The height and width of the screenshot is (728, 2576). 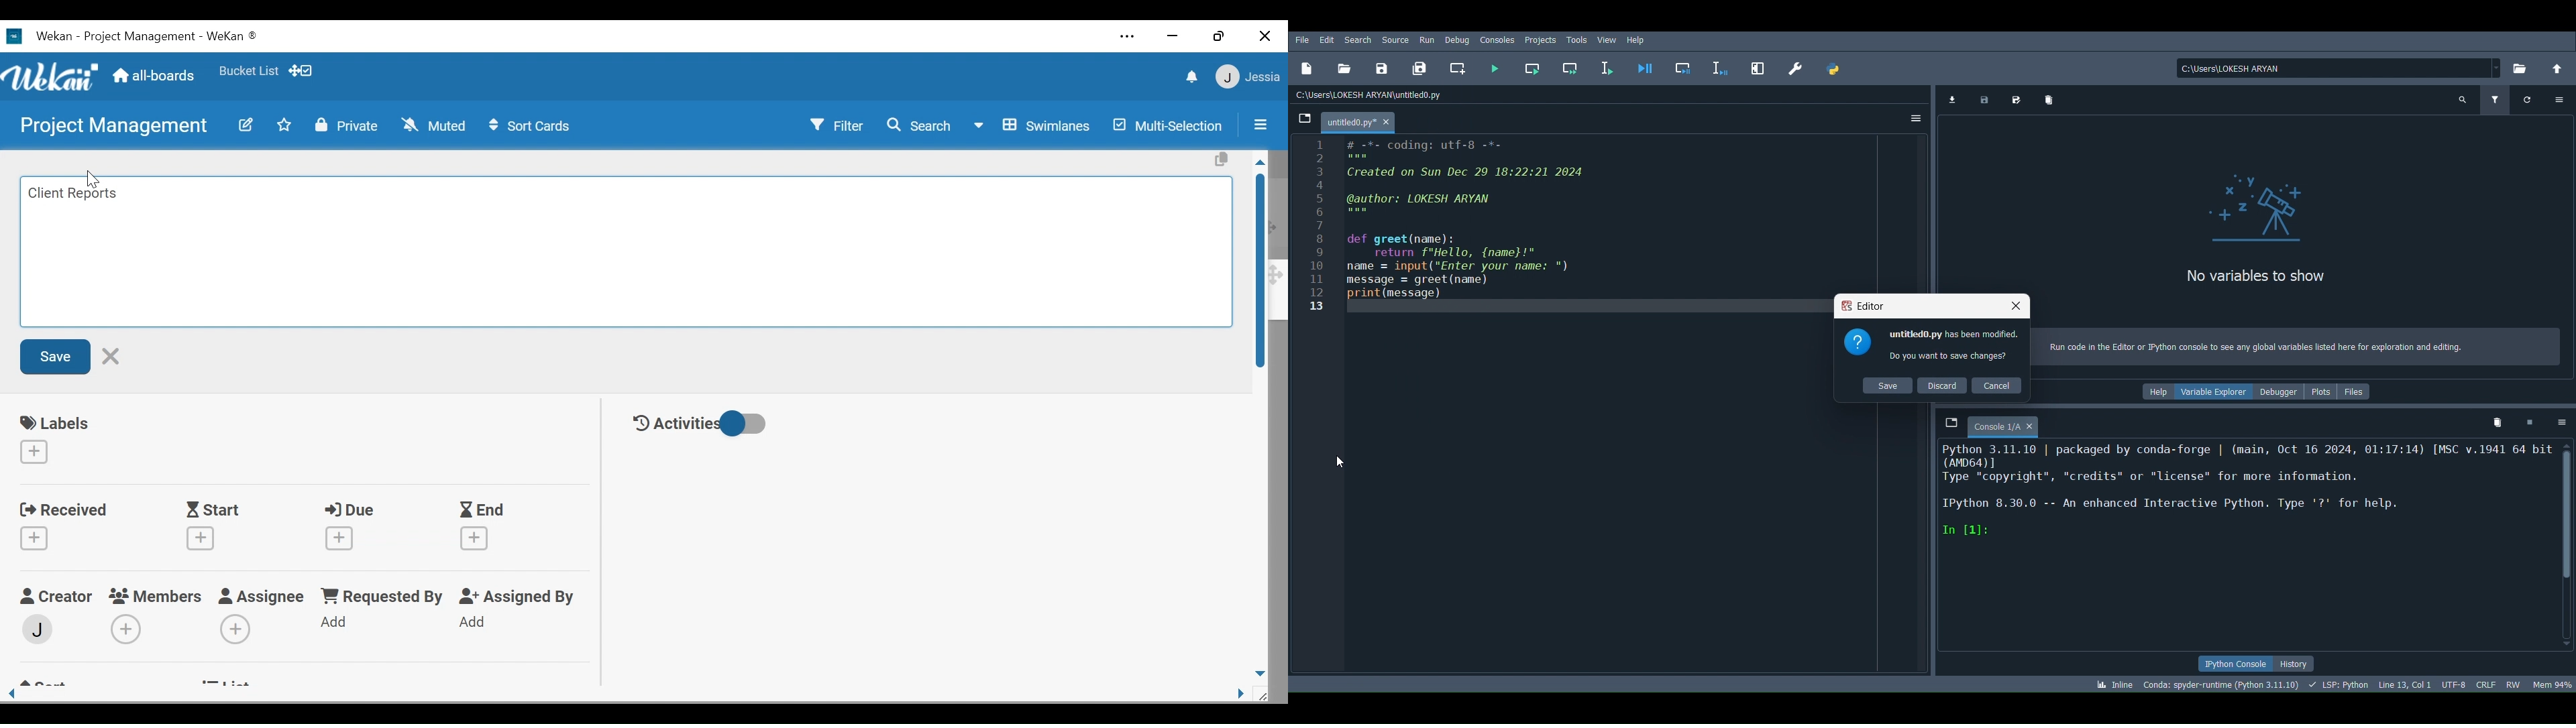 I want to click on New file (Ctrl + N), so click(x=1307, y=68).